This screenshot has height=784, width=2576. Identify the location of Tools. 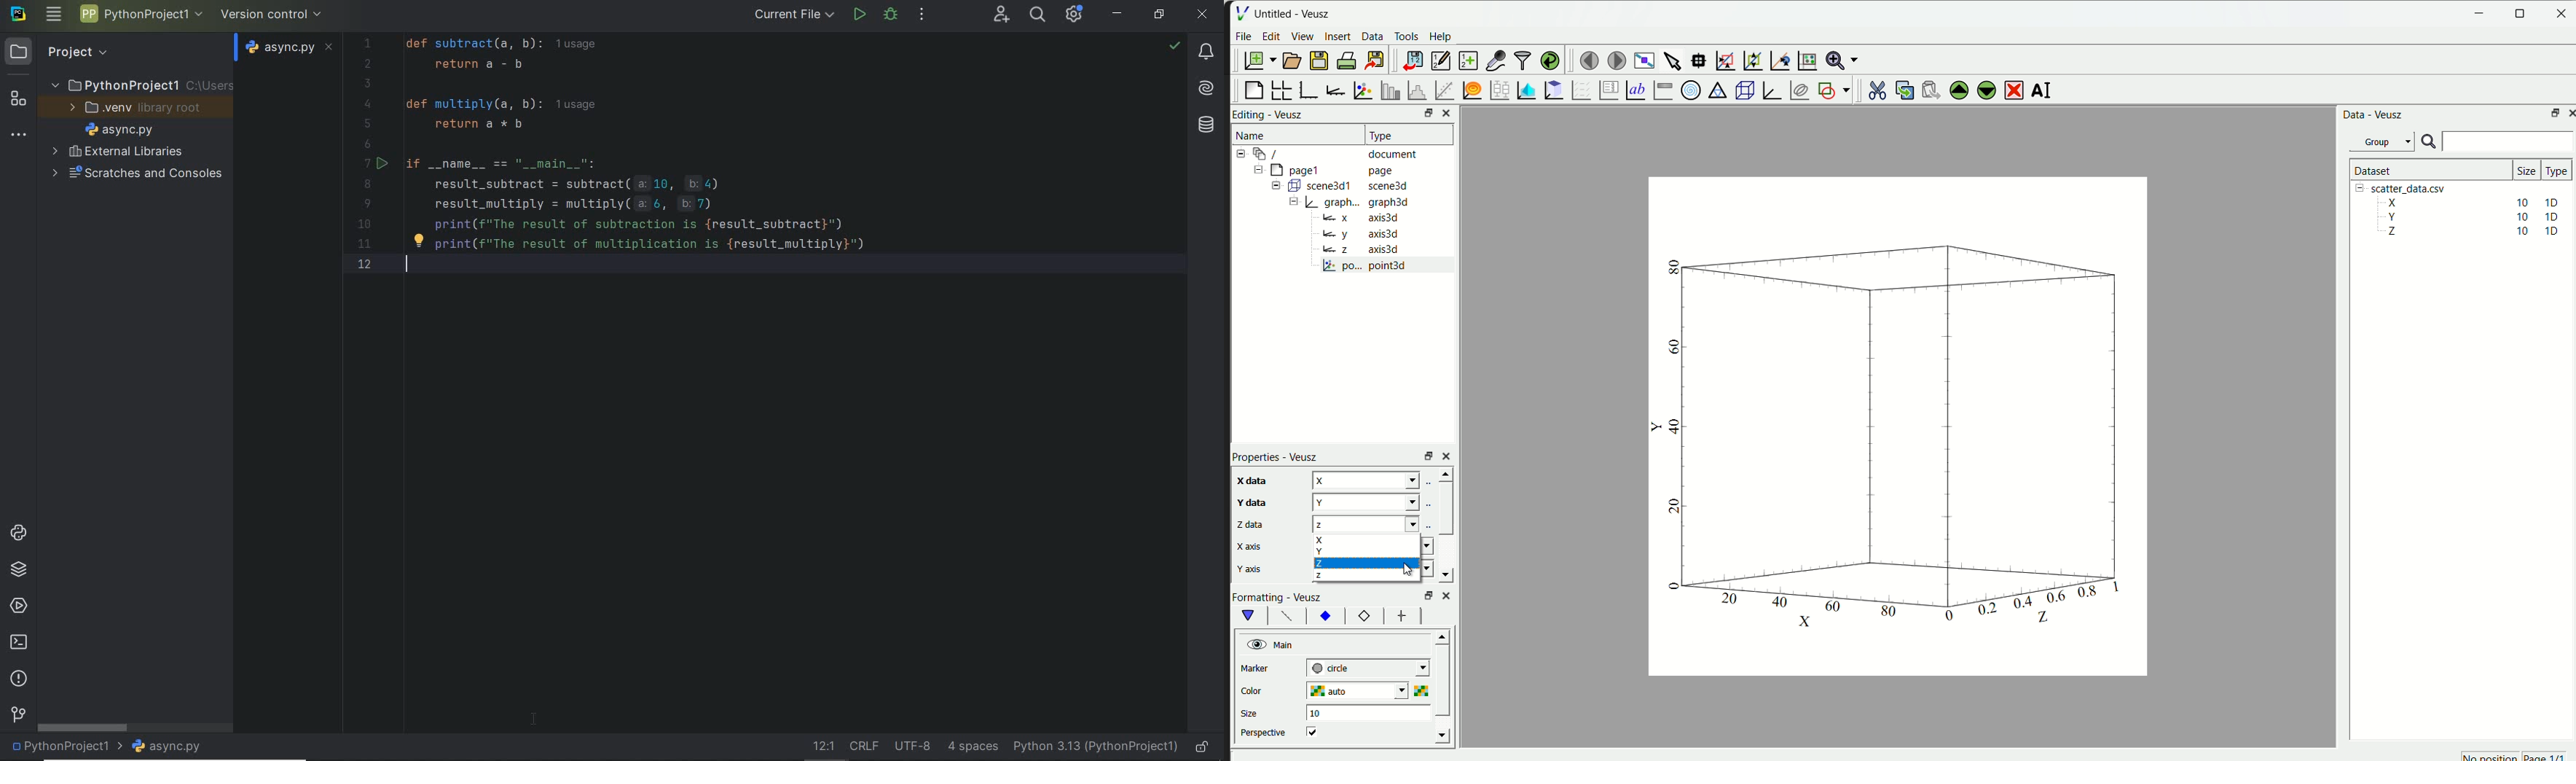
(1406, 35).